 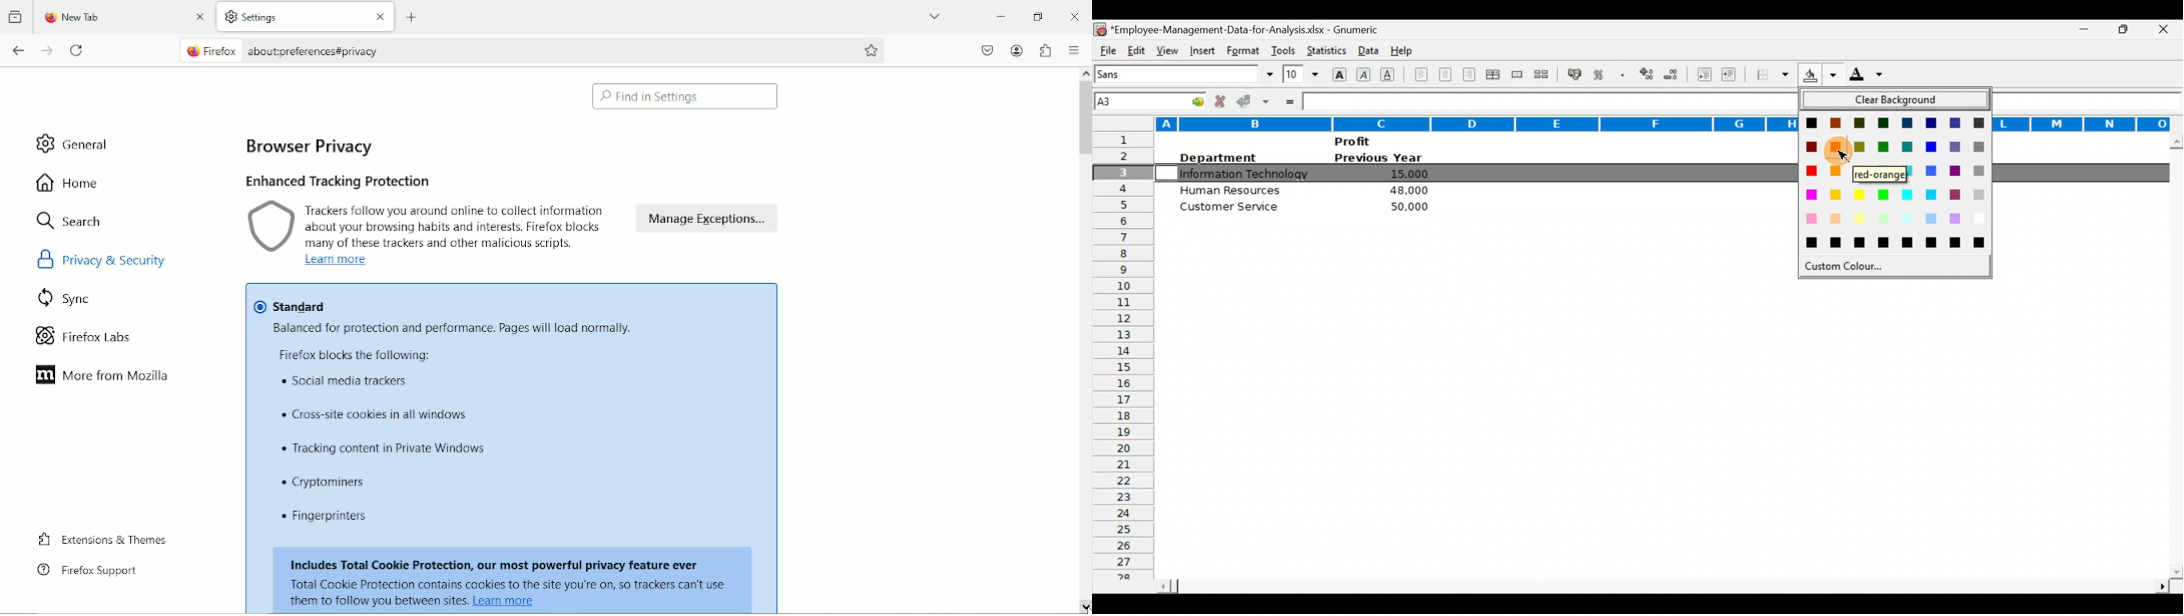 I want to click on Enter formula, so click(x=1289, y=101).